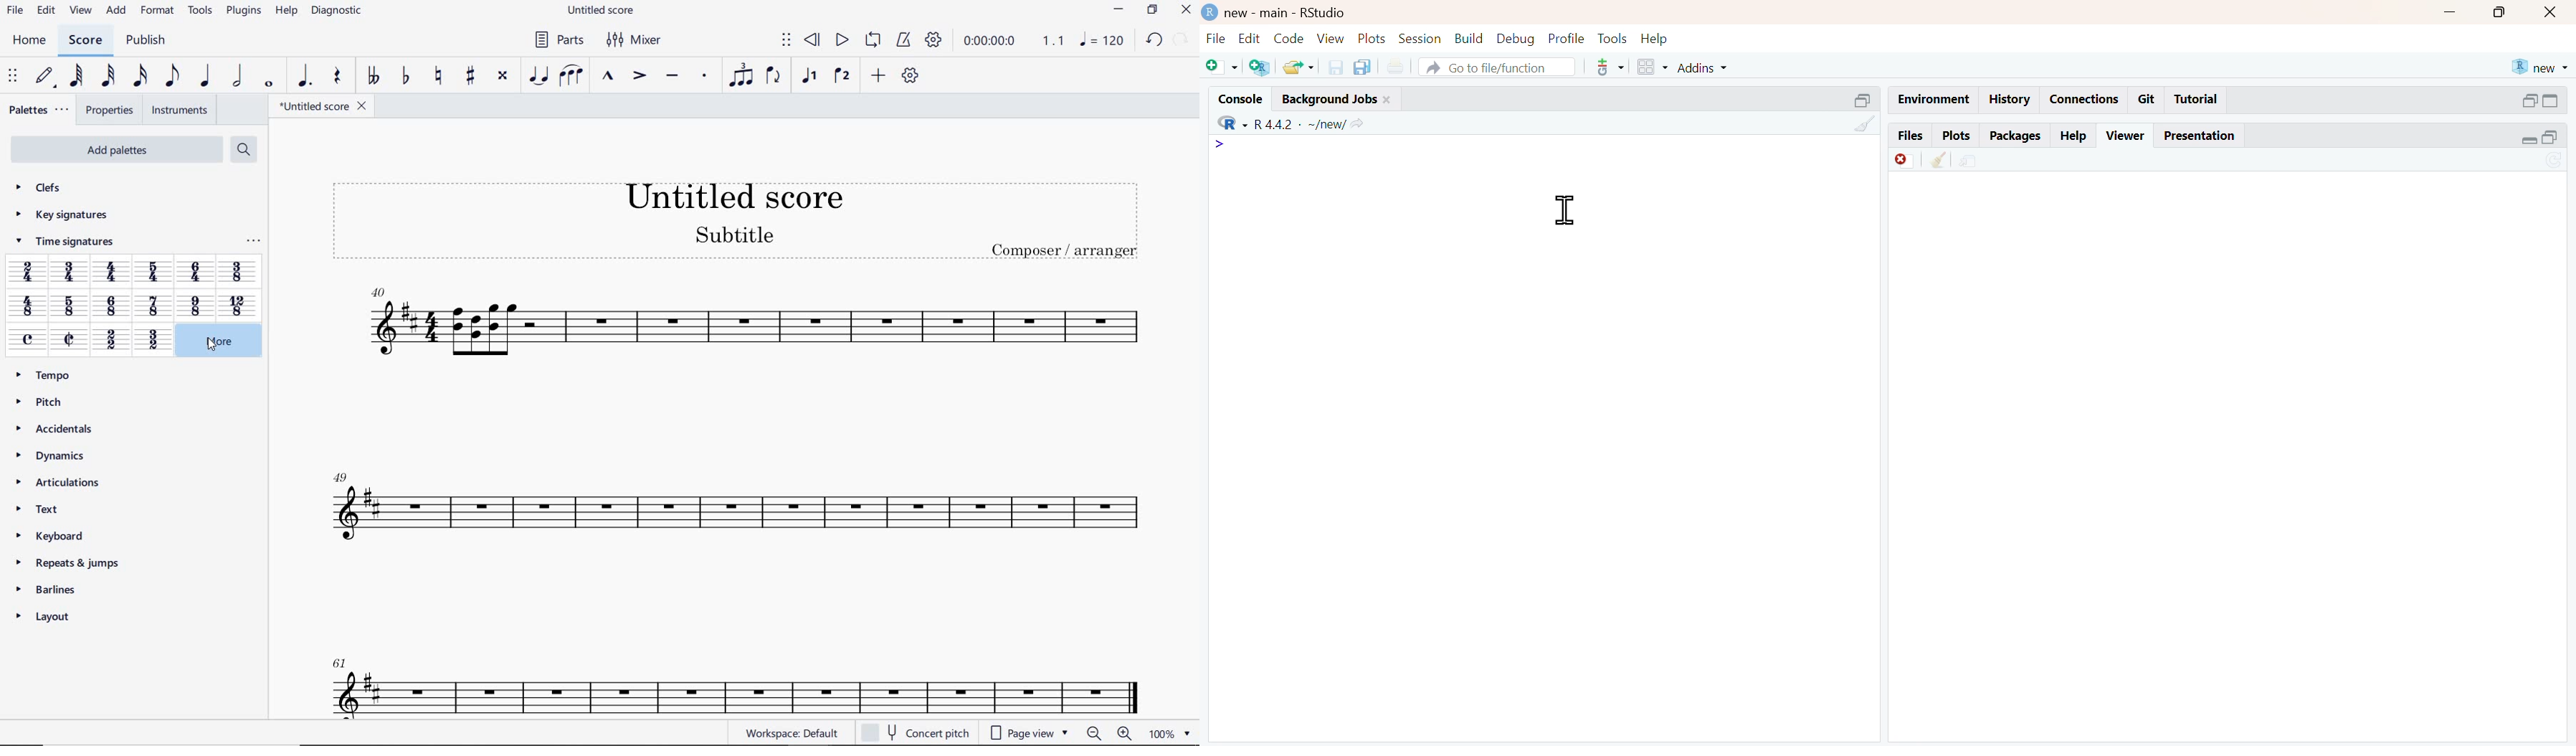 This screenshot has width=2576, height=756. I want to click on TOGGLE SHARP, so click(469, 77).